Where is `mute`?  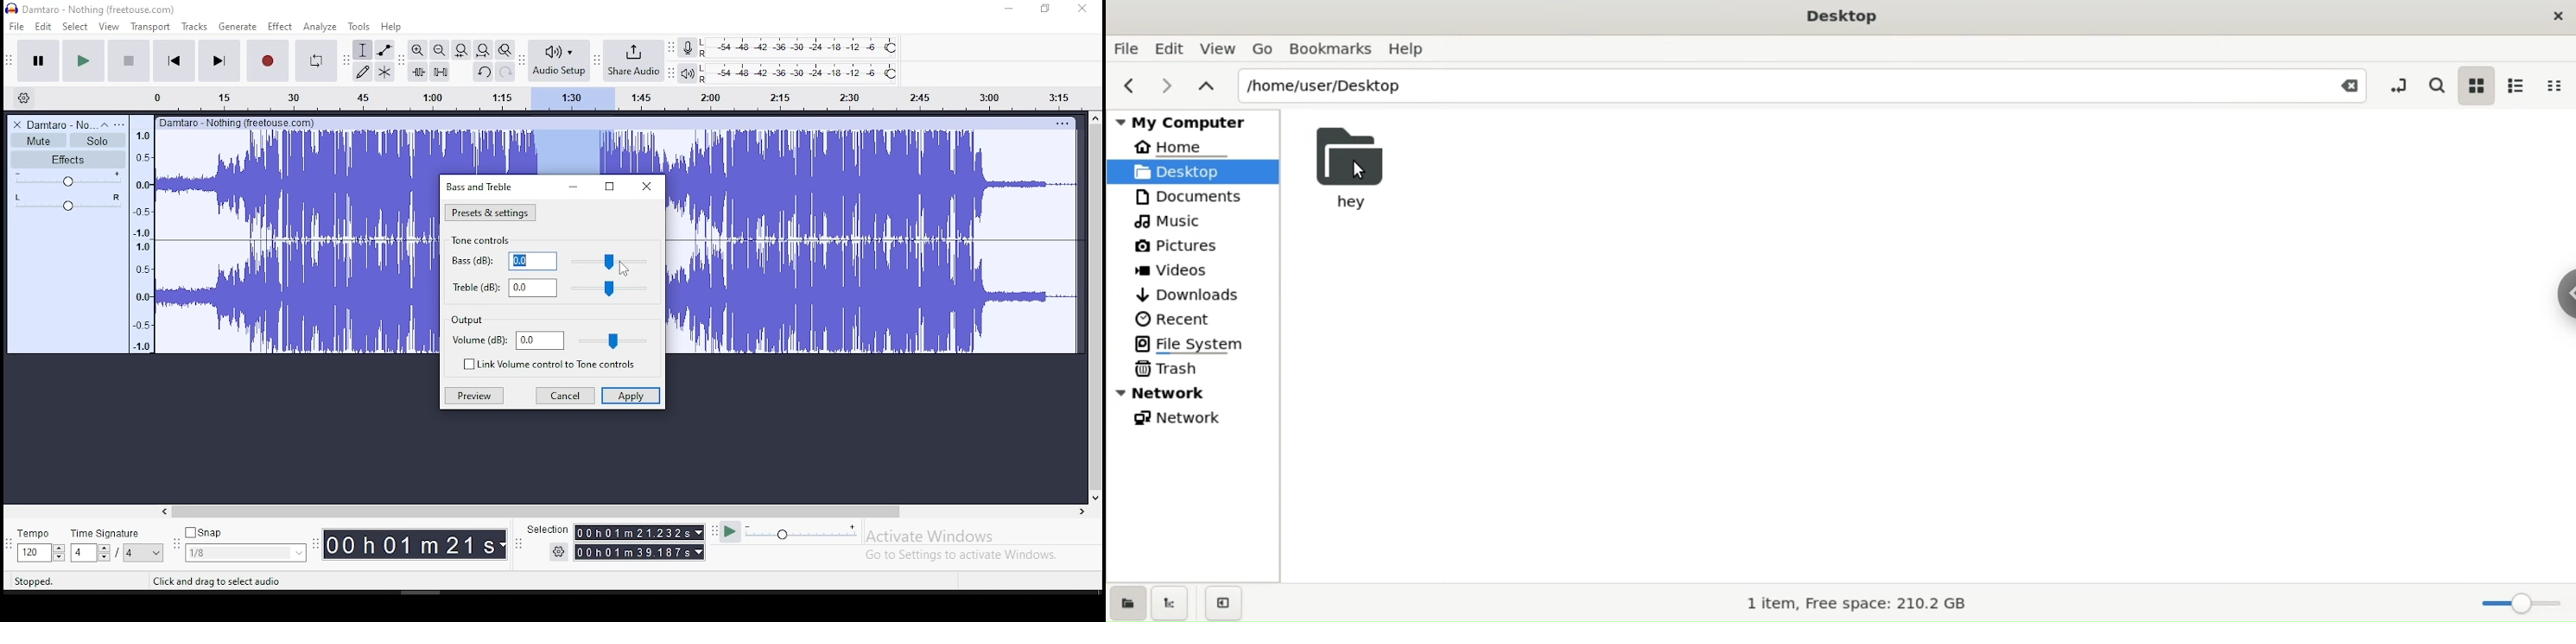 mute is located at coordinates (38, 141).